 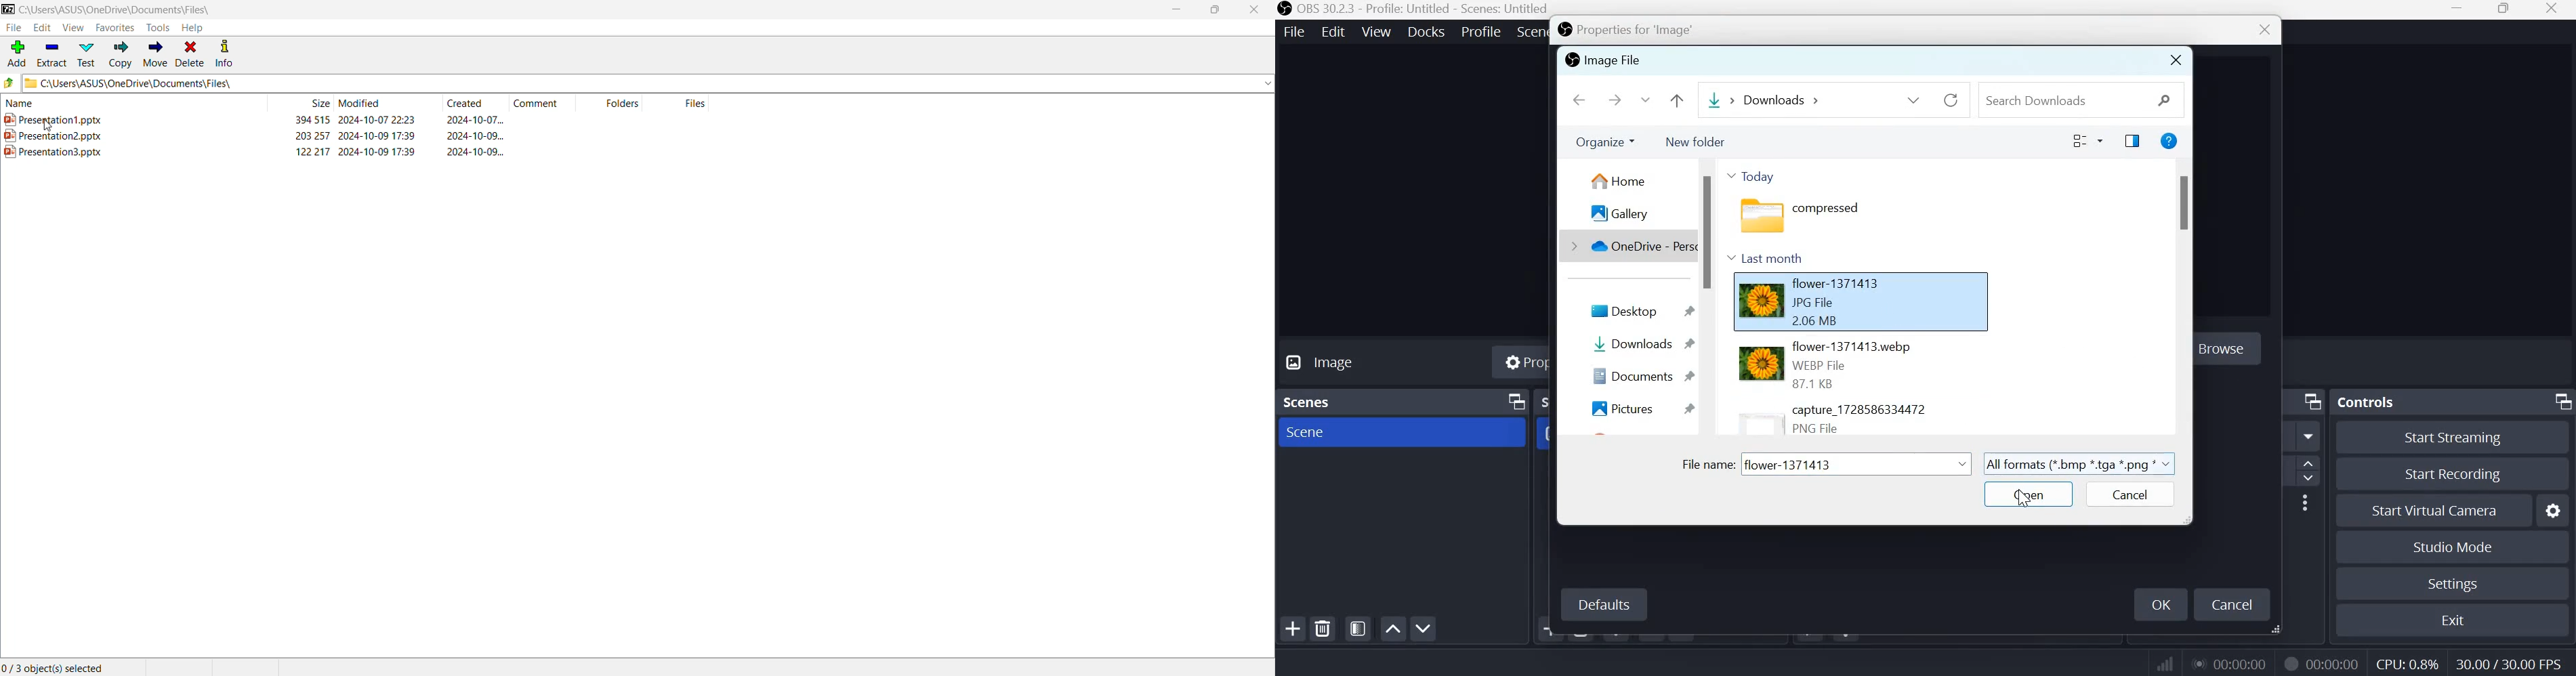 I want to click on More Options , so click(x=2304, y=502).